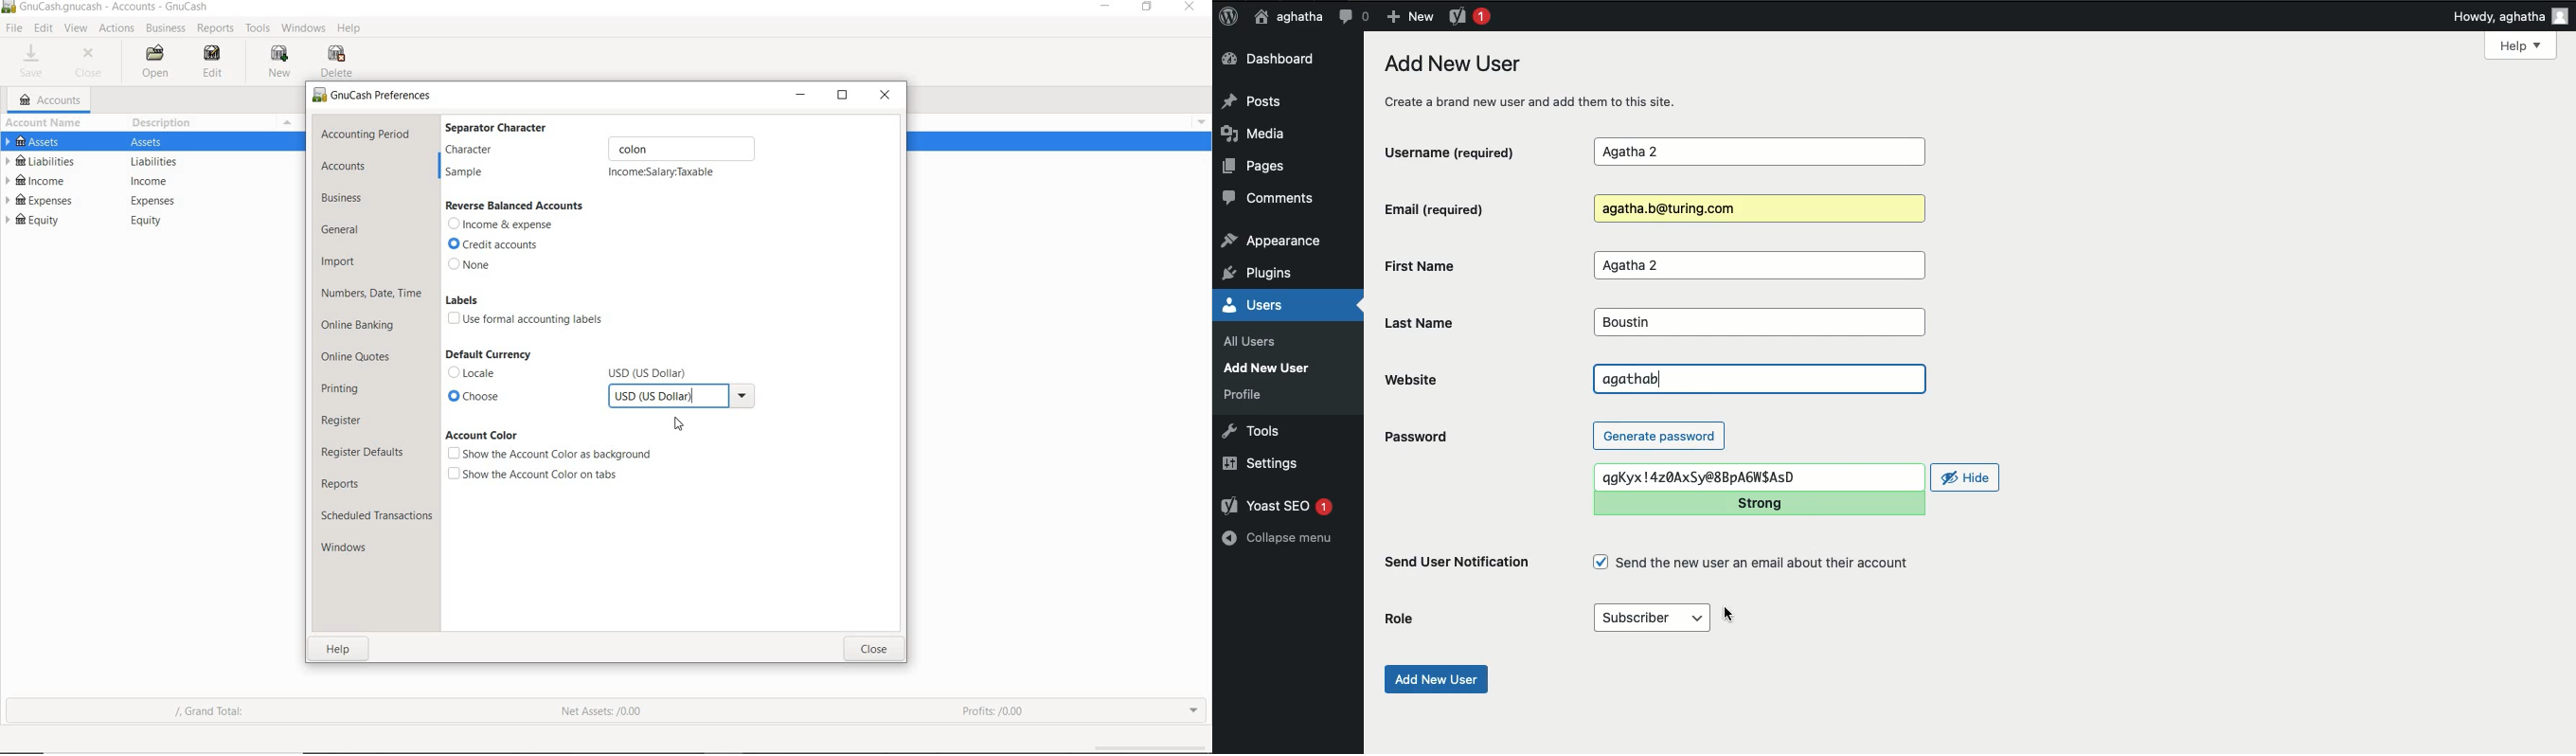 This screenshot has width=2576, height=756. I want to click on Add new user, so click(1271, 368).